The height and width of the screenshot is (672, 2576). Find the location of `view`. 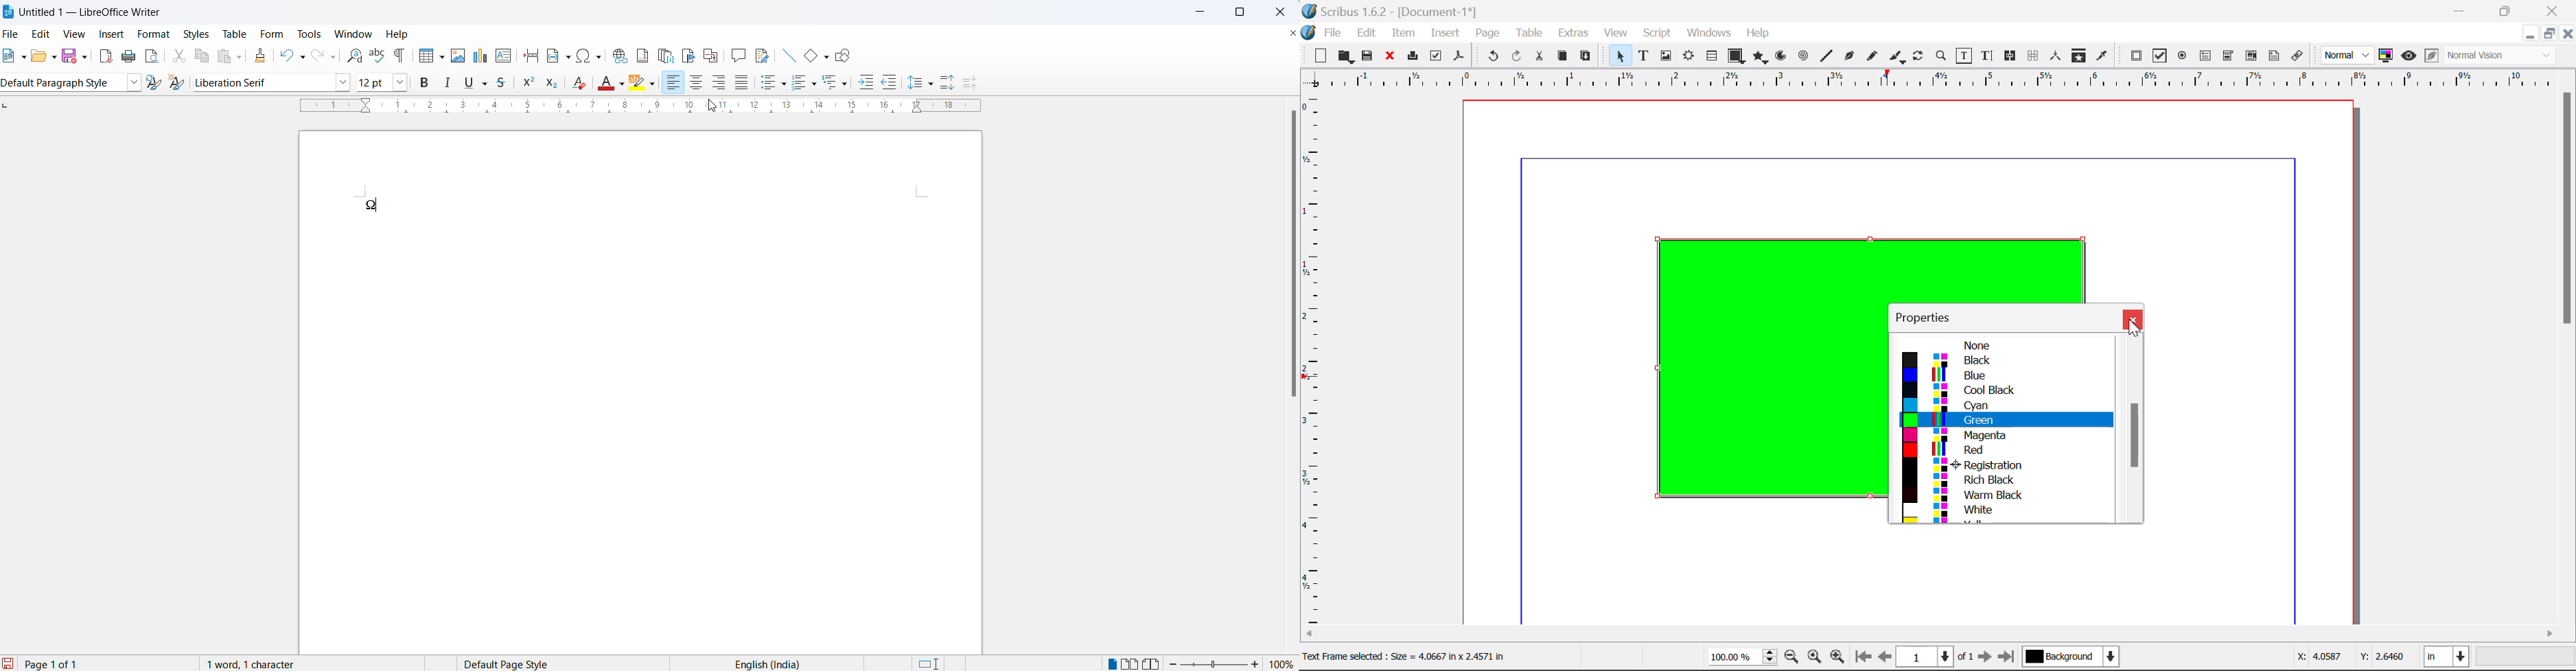

view is located at coordinates (78, 34).